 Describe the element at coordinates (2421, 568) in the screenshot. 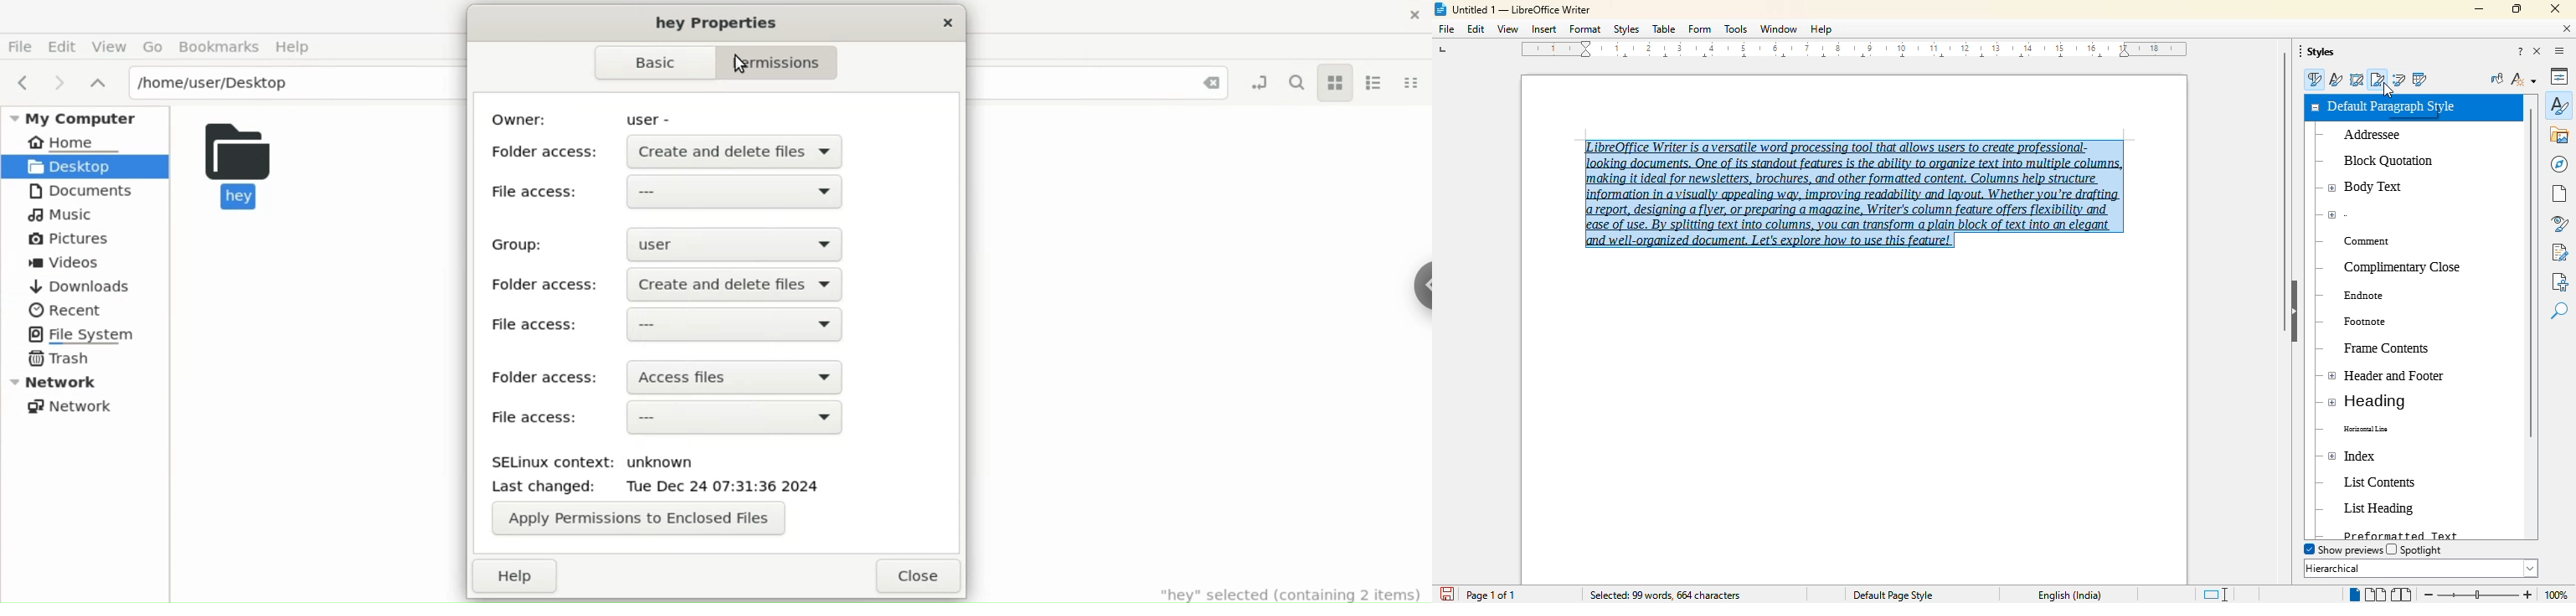

I see `hierarchical` at that location.